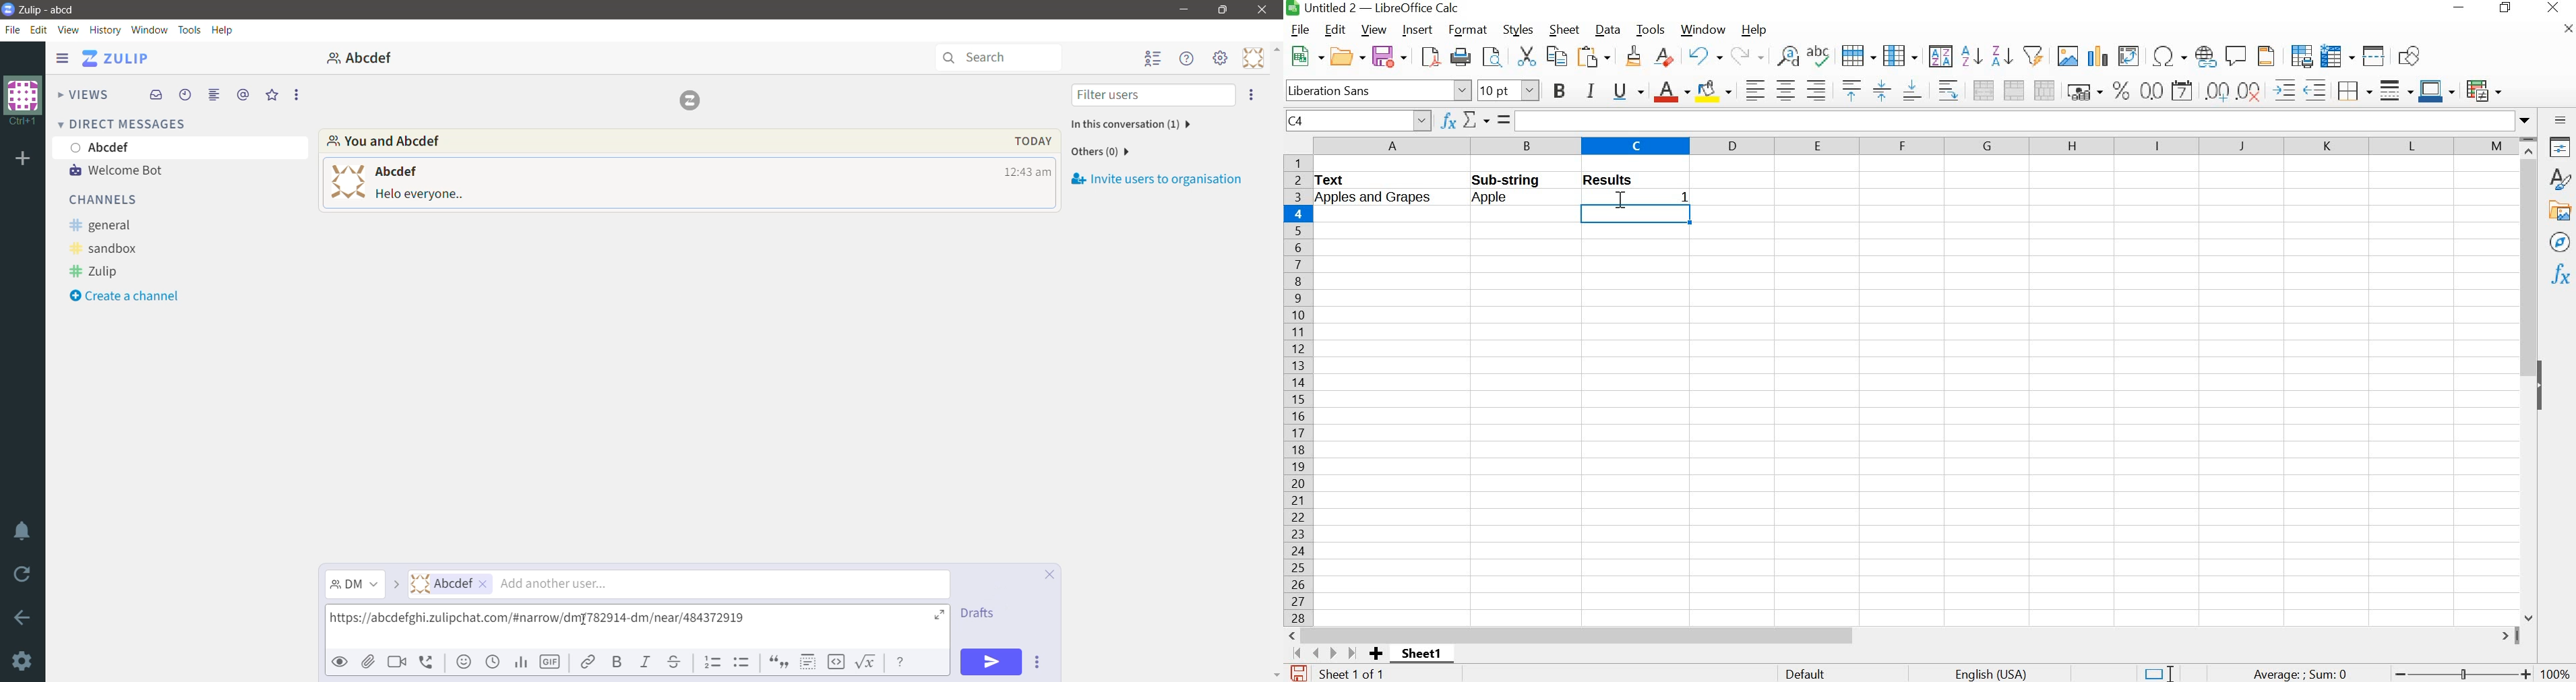 The height and width of the screenshot is (700, 2576). I want to click on Close, so click(1263, 10).